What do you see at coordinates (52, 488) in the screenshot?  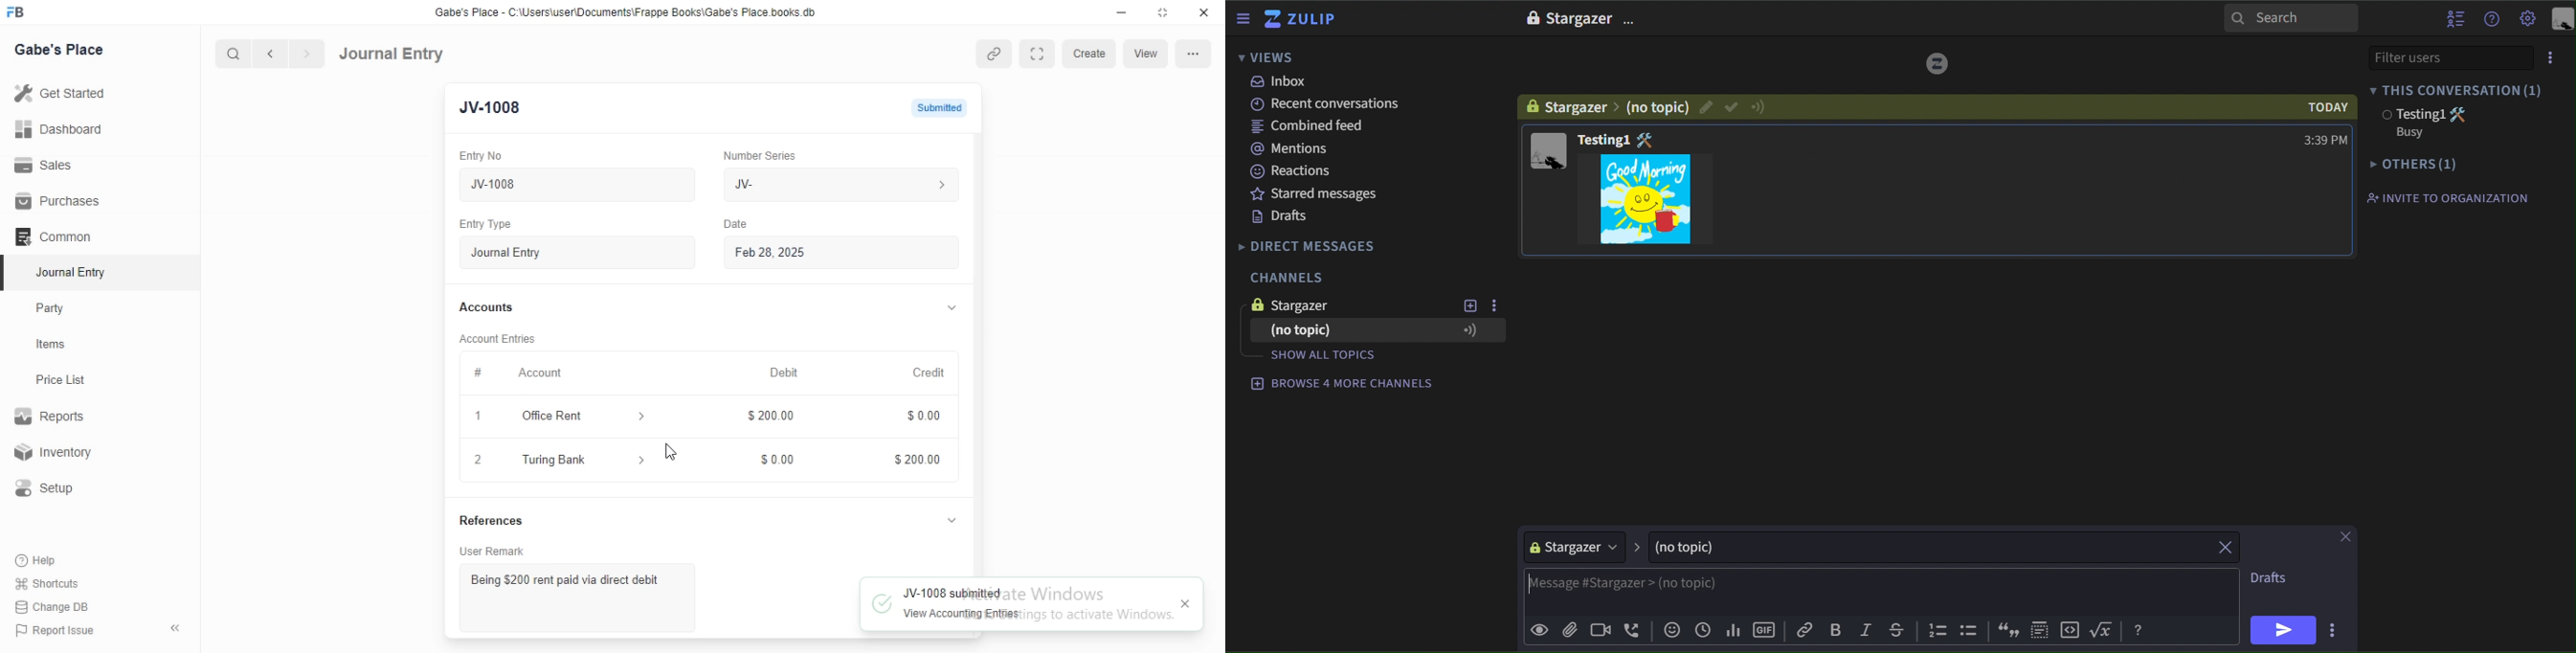 I see `Setup` at bounding box center [52, 488].